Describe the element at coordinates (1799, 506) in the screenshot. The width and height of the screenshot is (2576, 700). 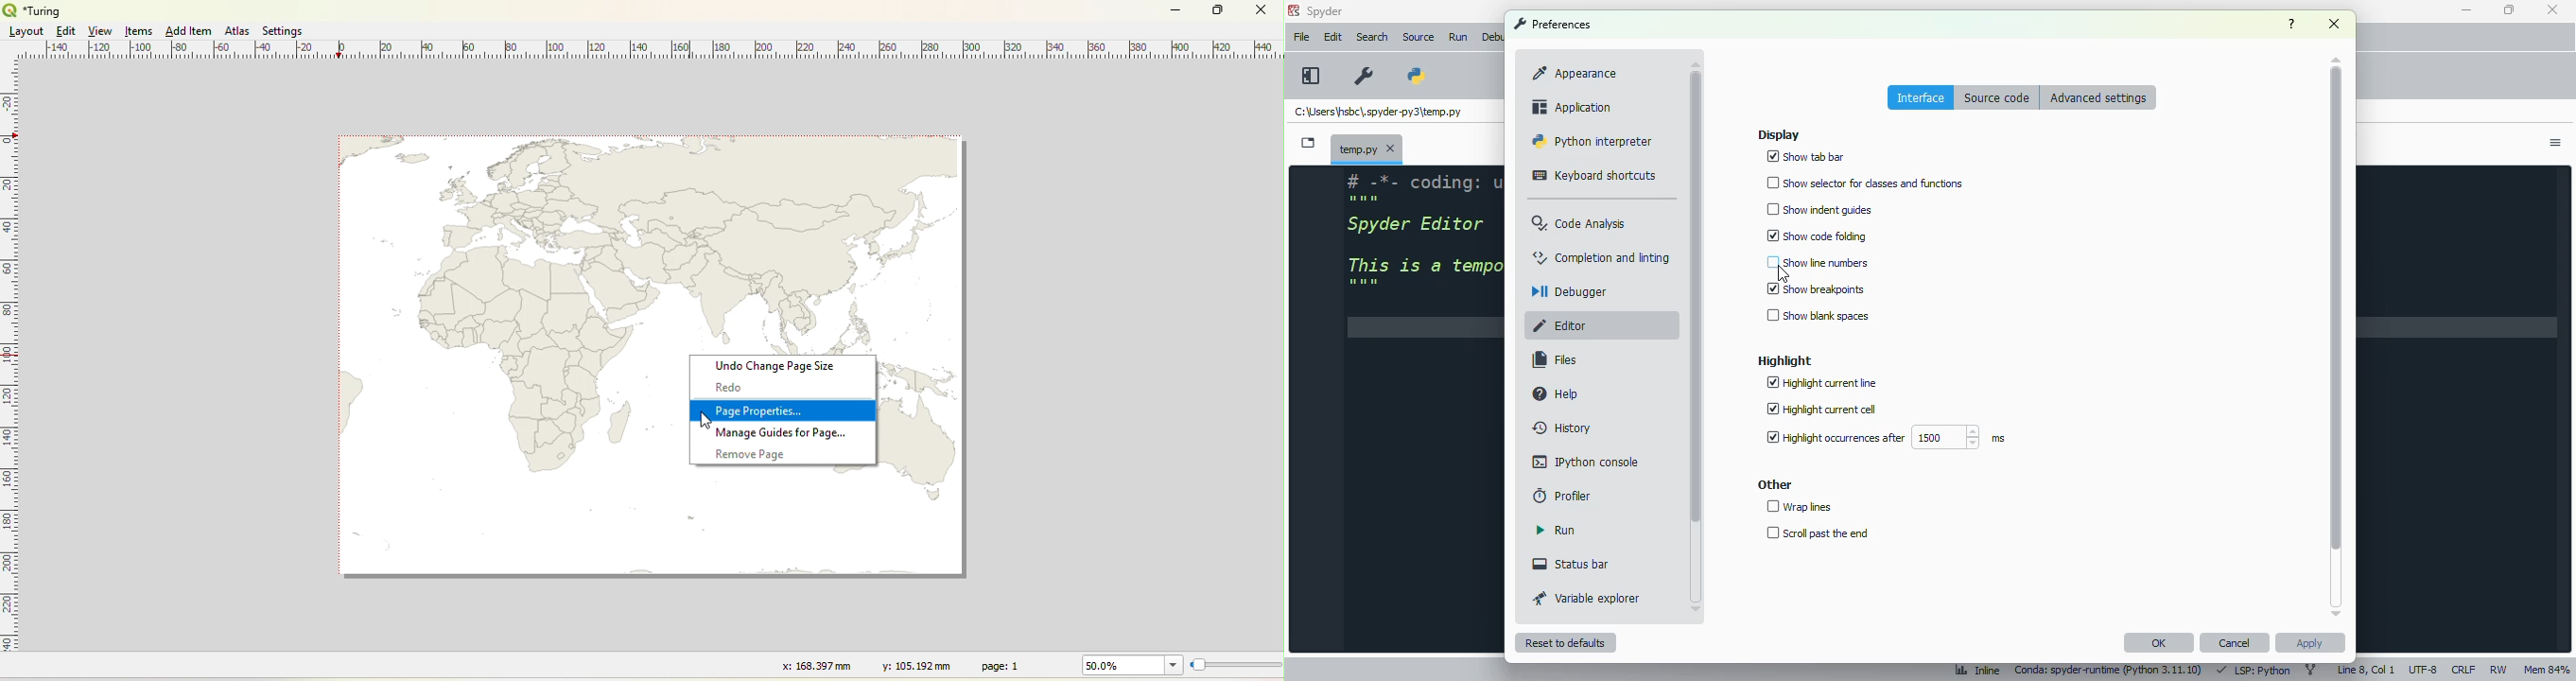
I see `wrap lines` at that location.